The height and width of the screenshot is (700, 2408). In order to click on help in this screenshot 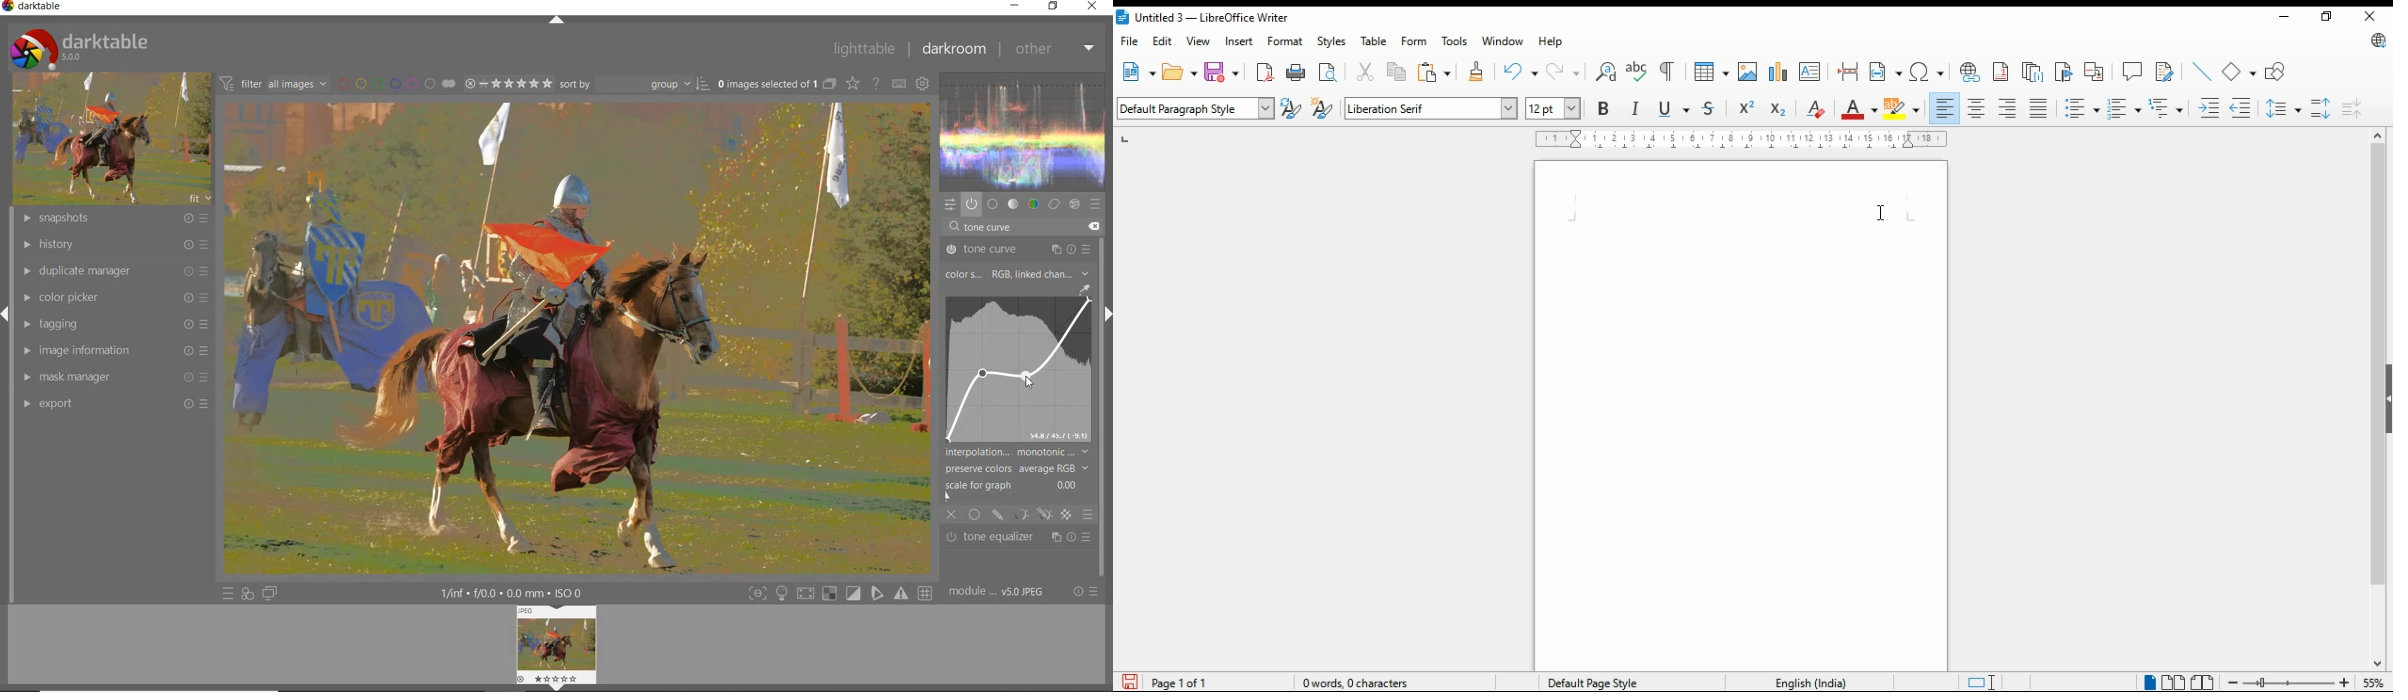, I will do `click(1552, 41)`.